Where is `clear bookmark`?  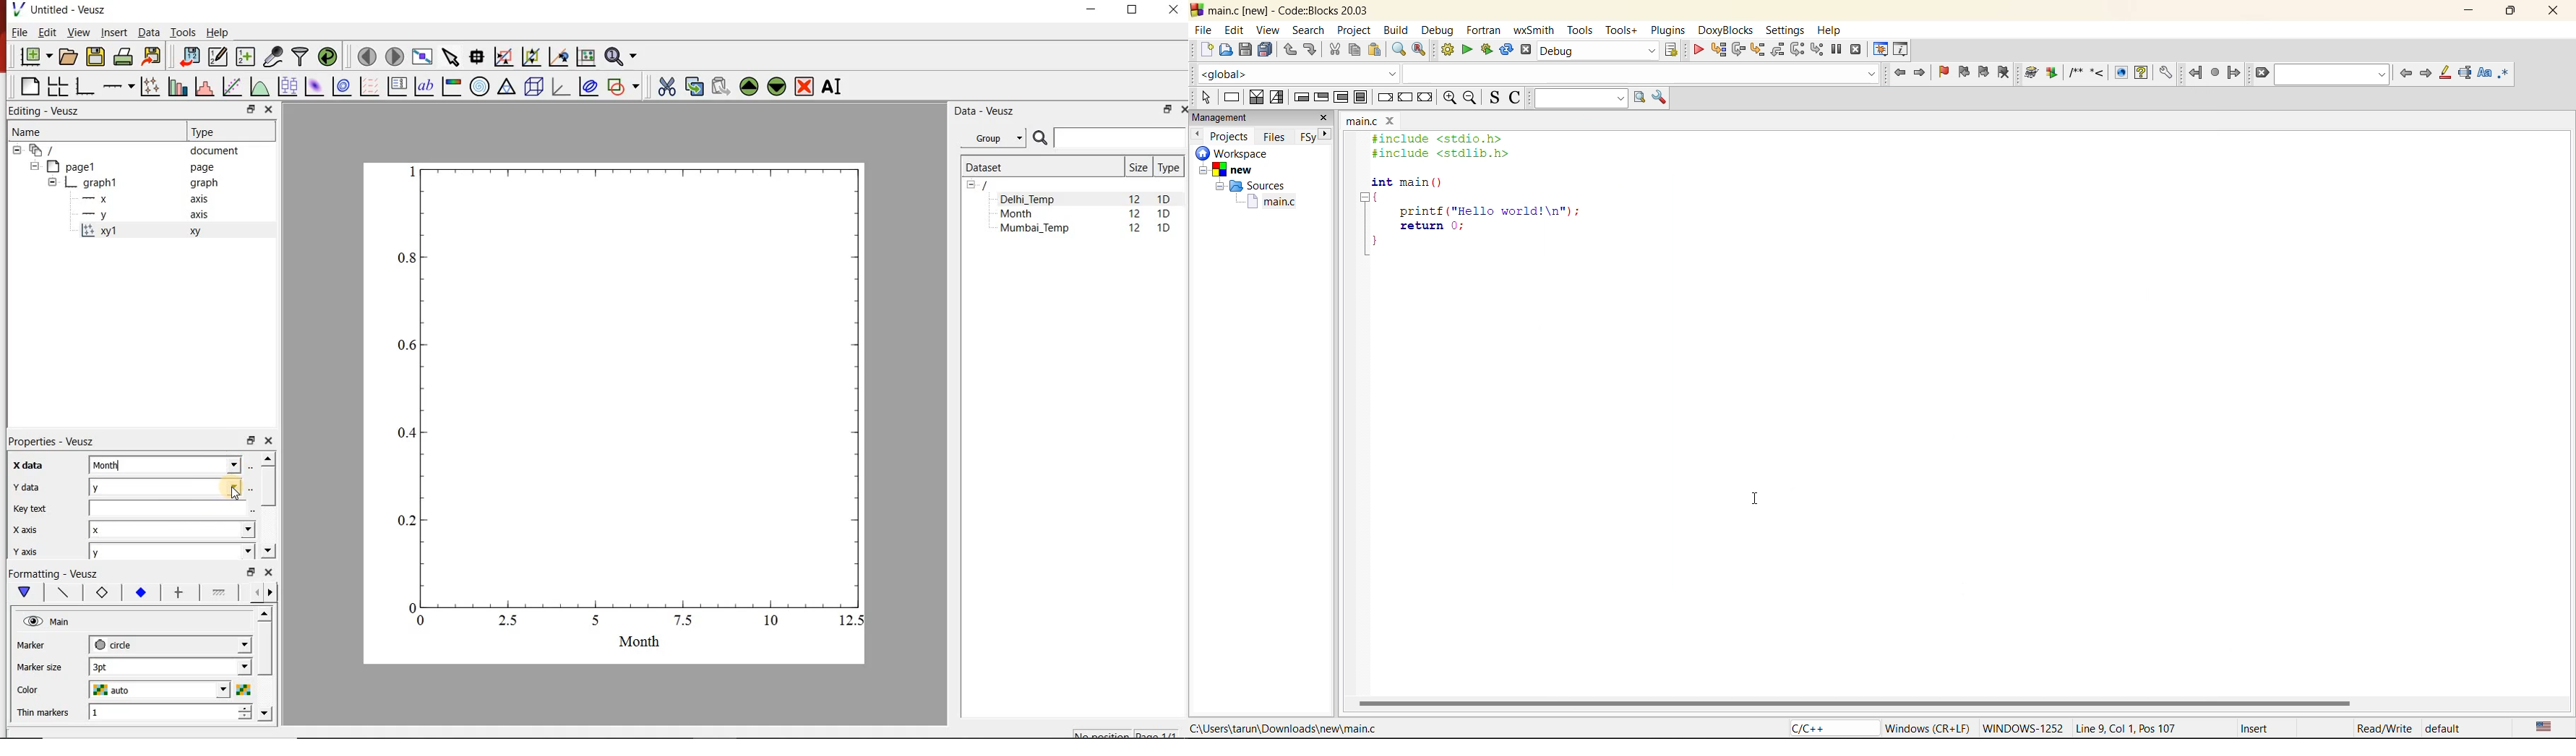
clear bookmark is located at coordinates (2006, 74).